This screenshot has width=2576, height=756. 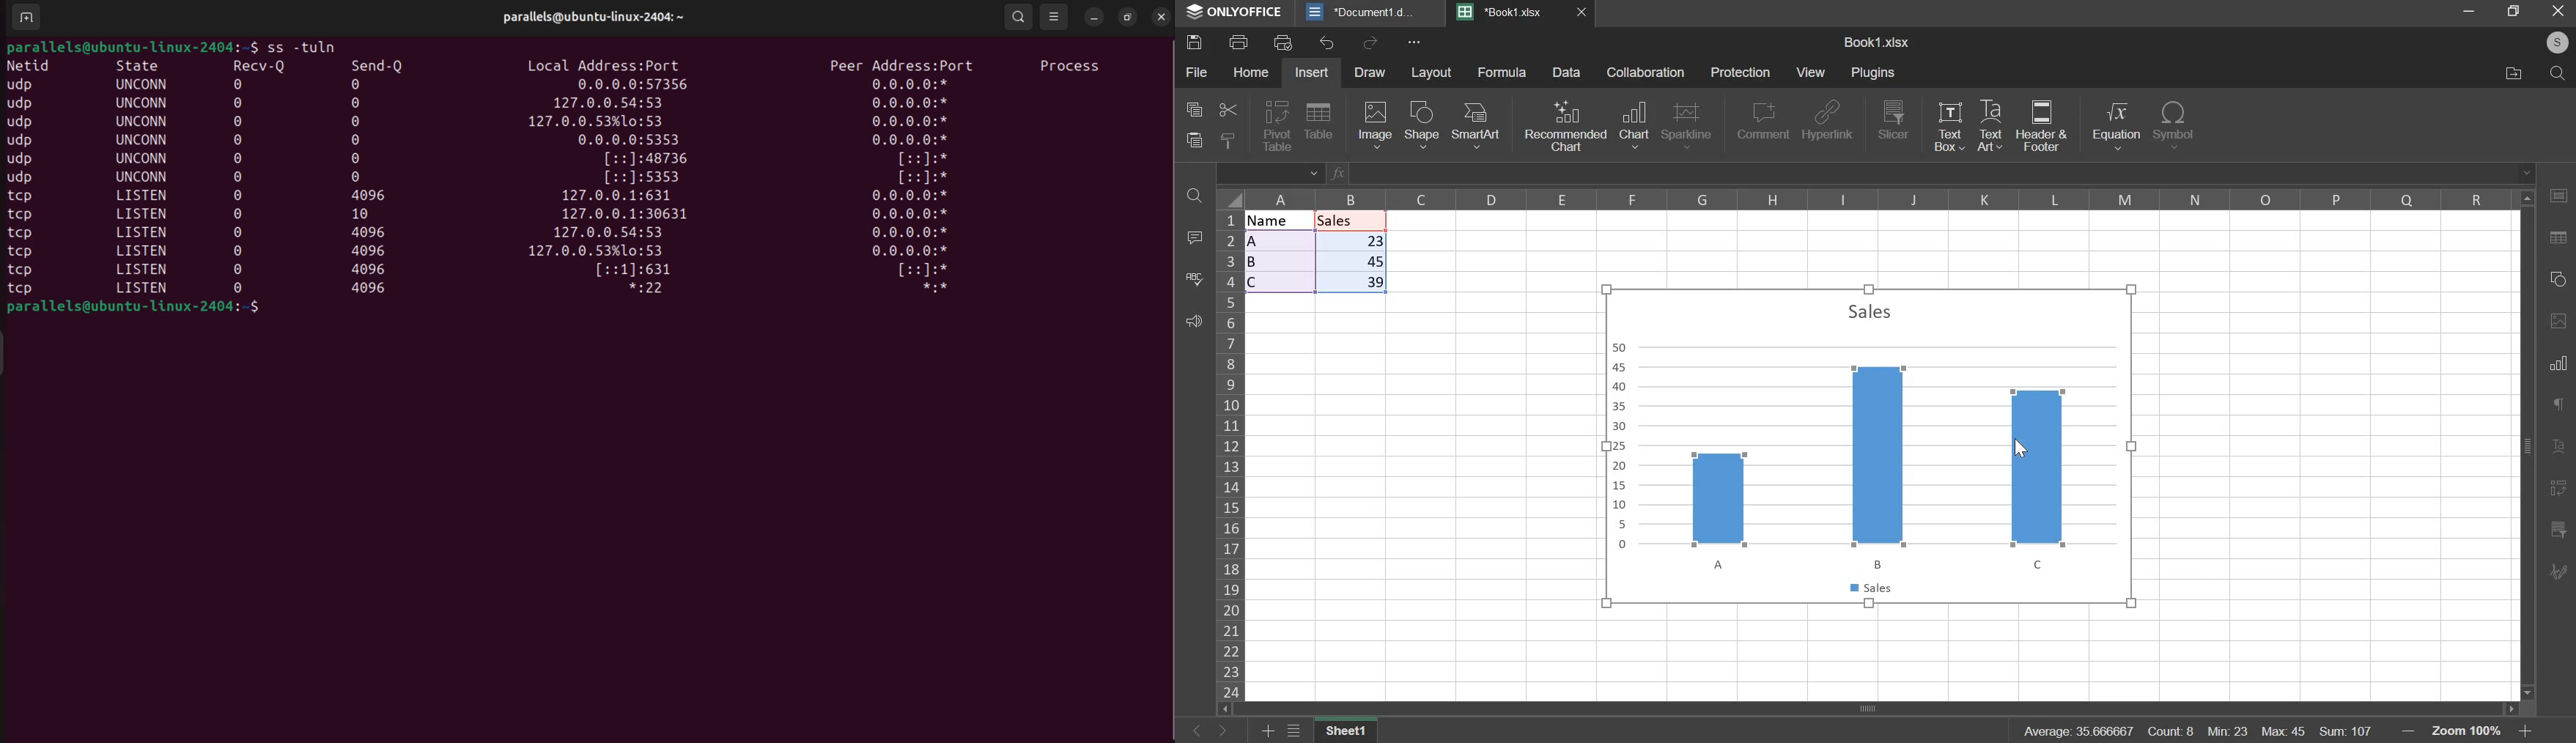 I want to click on pivot table, so click(x=1277, y=127).